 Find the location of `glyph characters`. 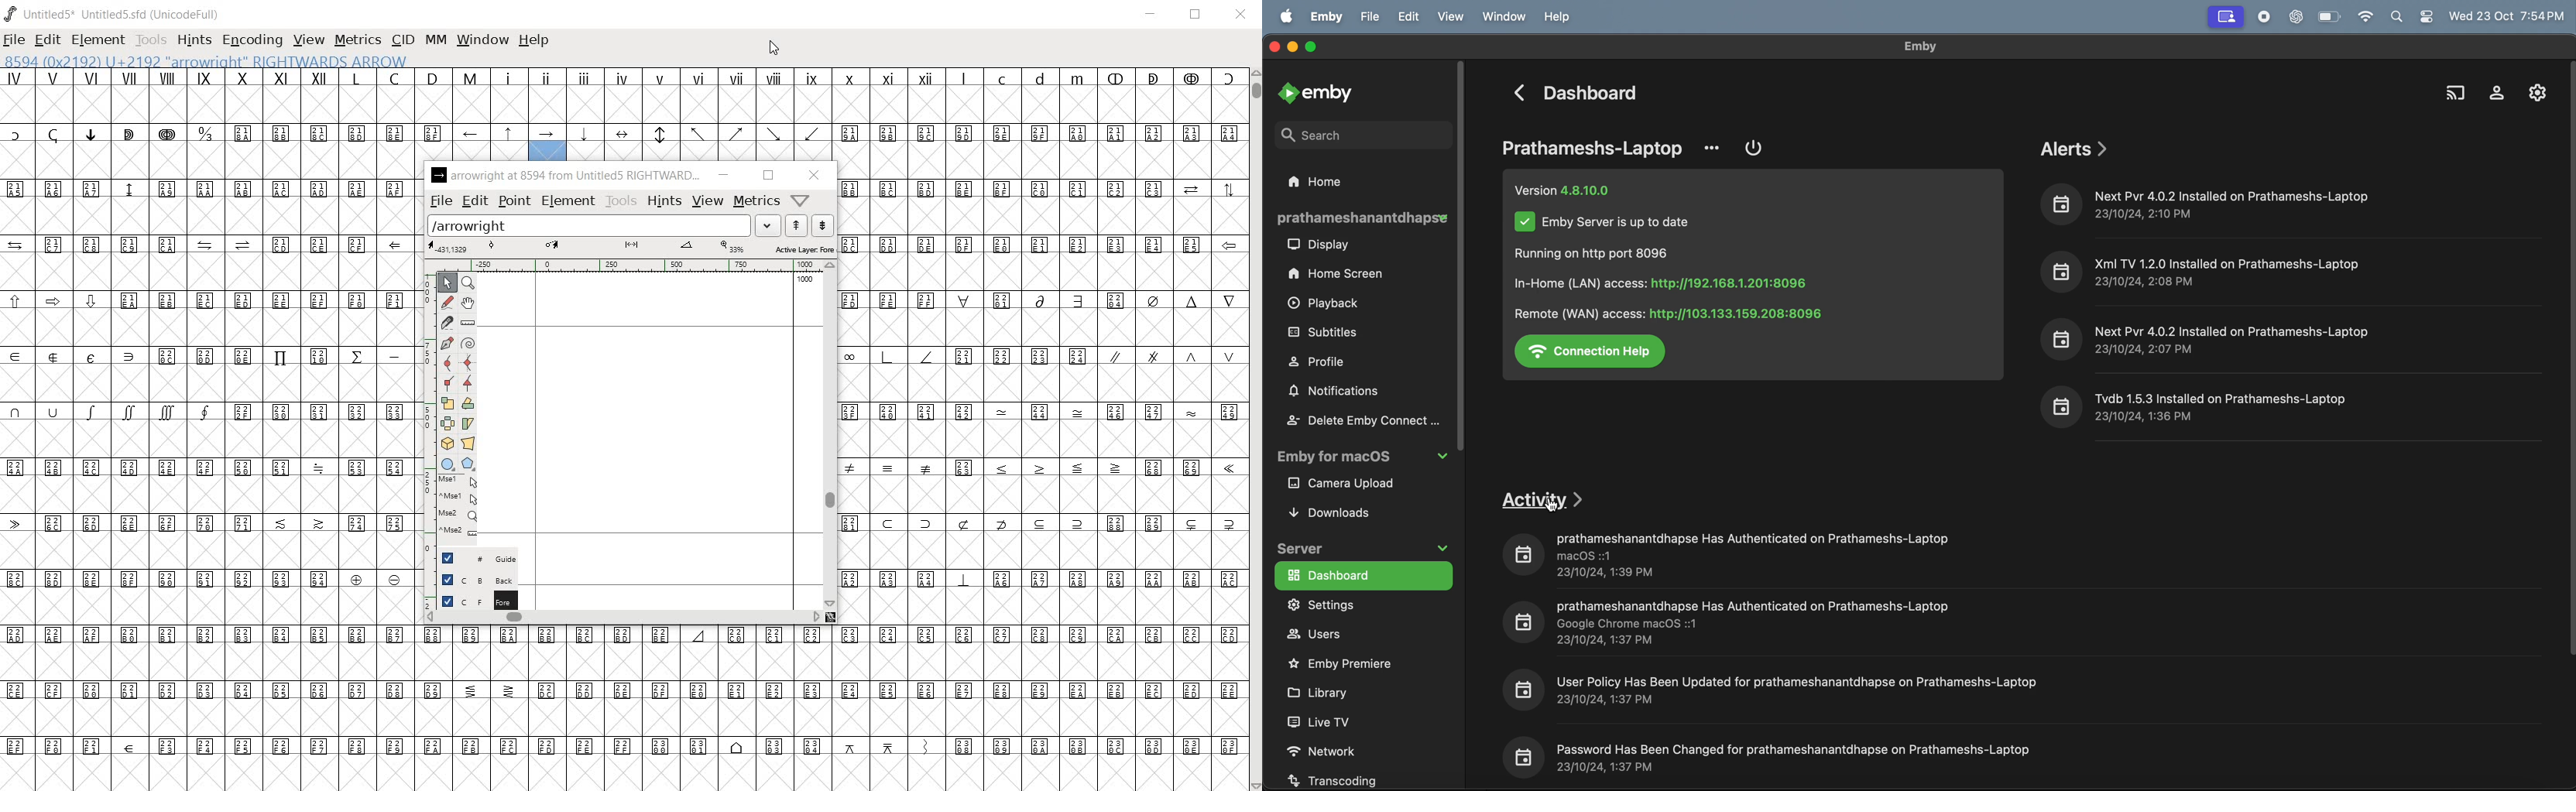

glyph characters is located at coordinates (830, 735).